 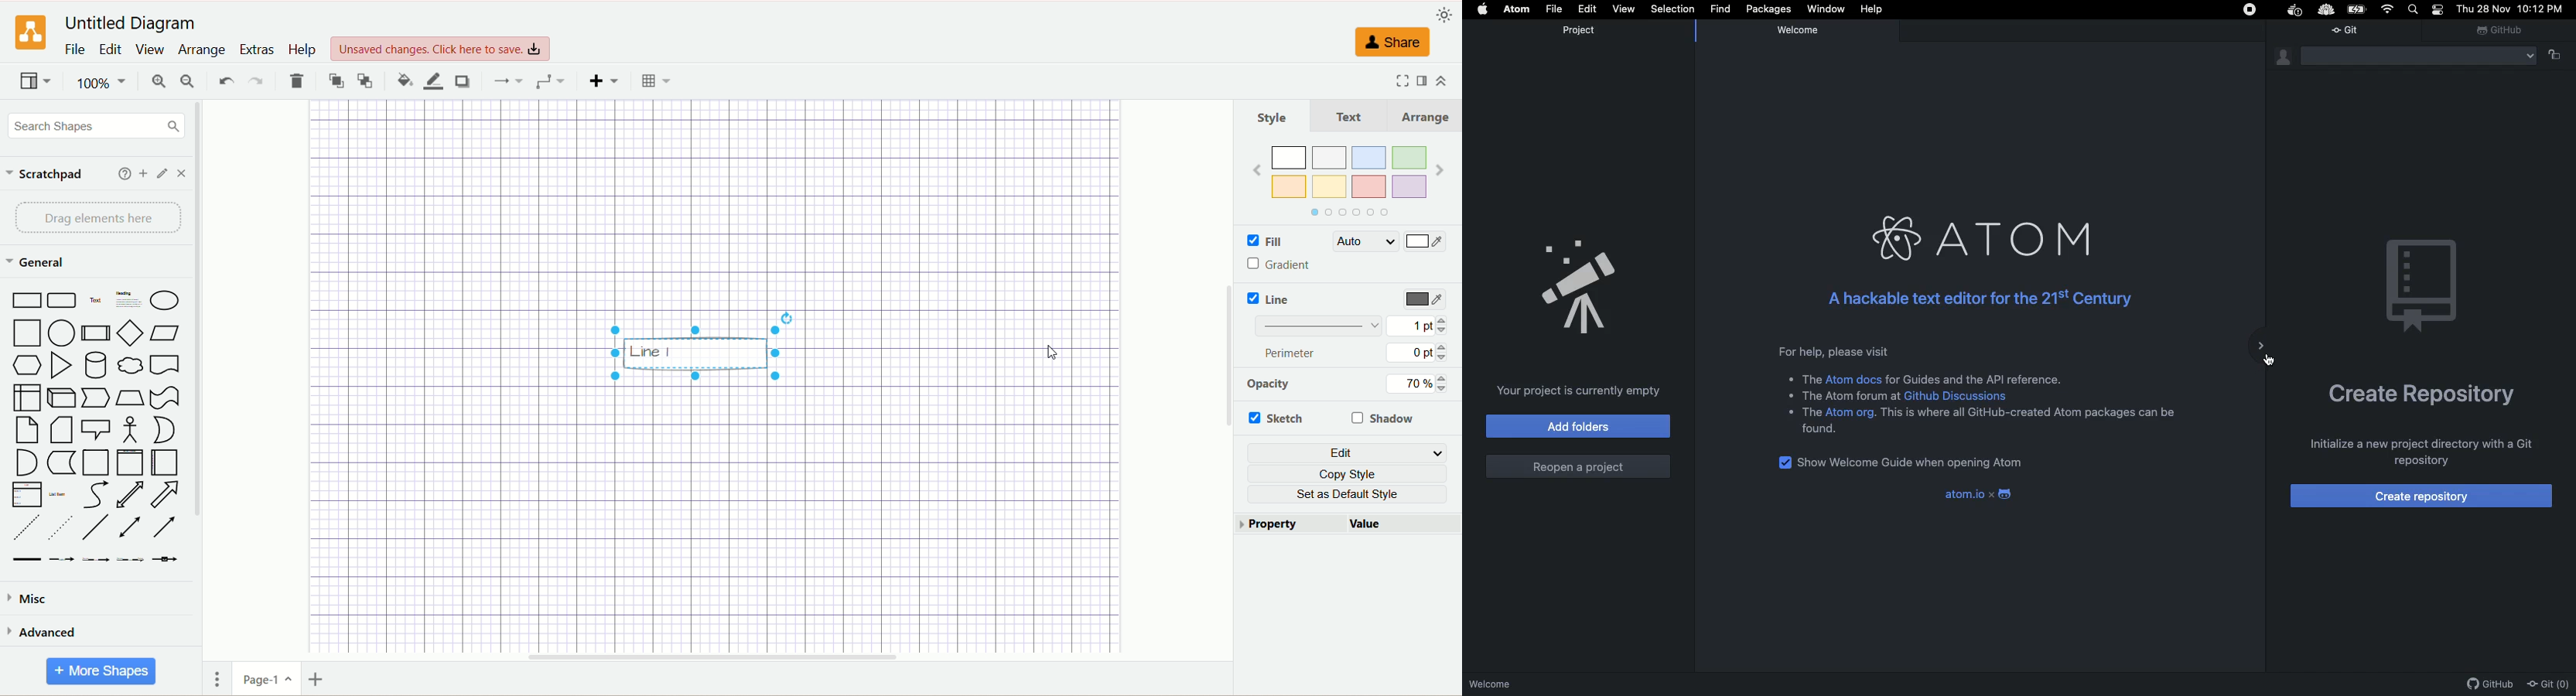 I want to click on Parallelogram, so click(x=165, y=333).